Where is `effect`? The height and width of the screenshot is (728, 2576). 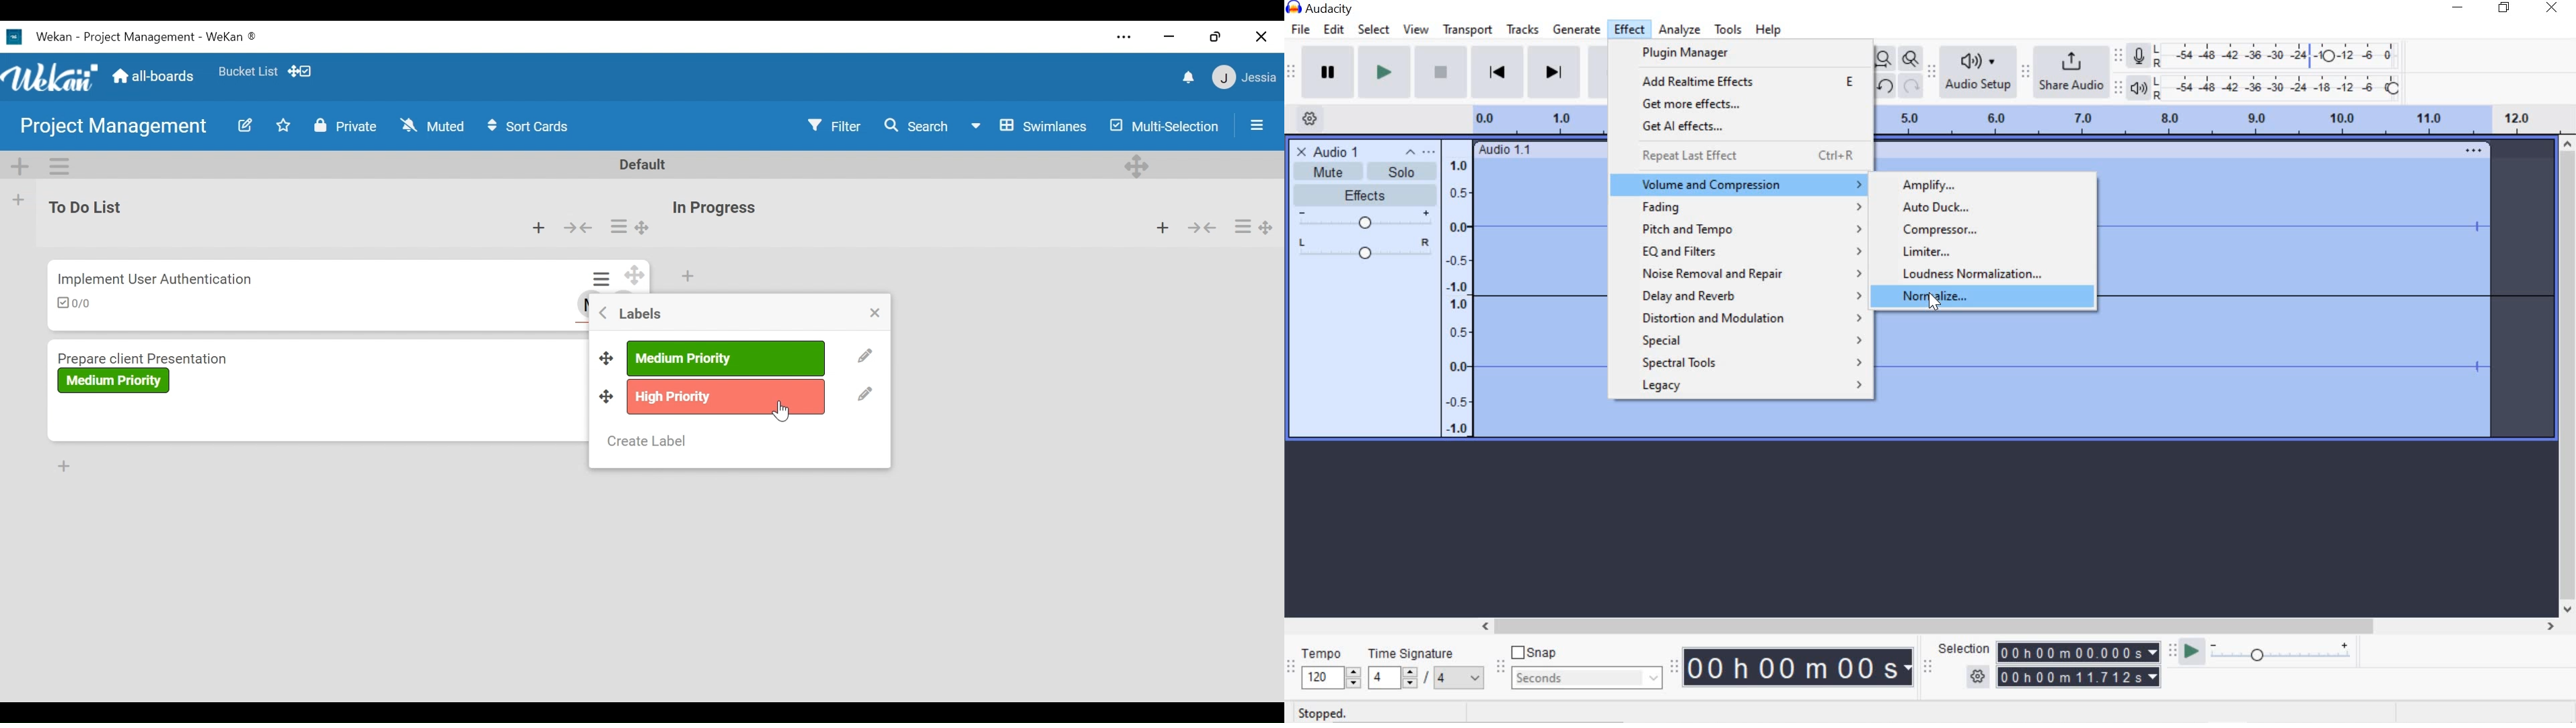
effect is located at coordinates (1631, 30).